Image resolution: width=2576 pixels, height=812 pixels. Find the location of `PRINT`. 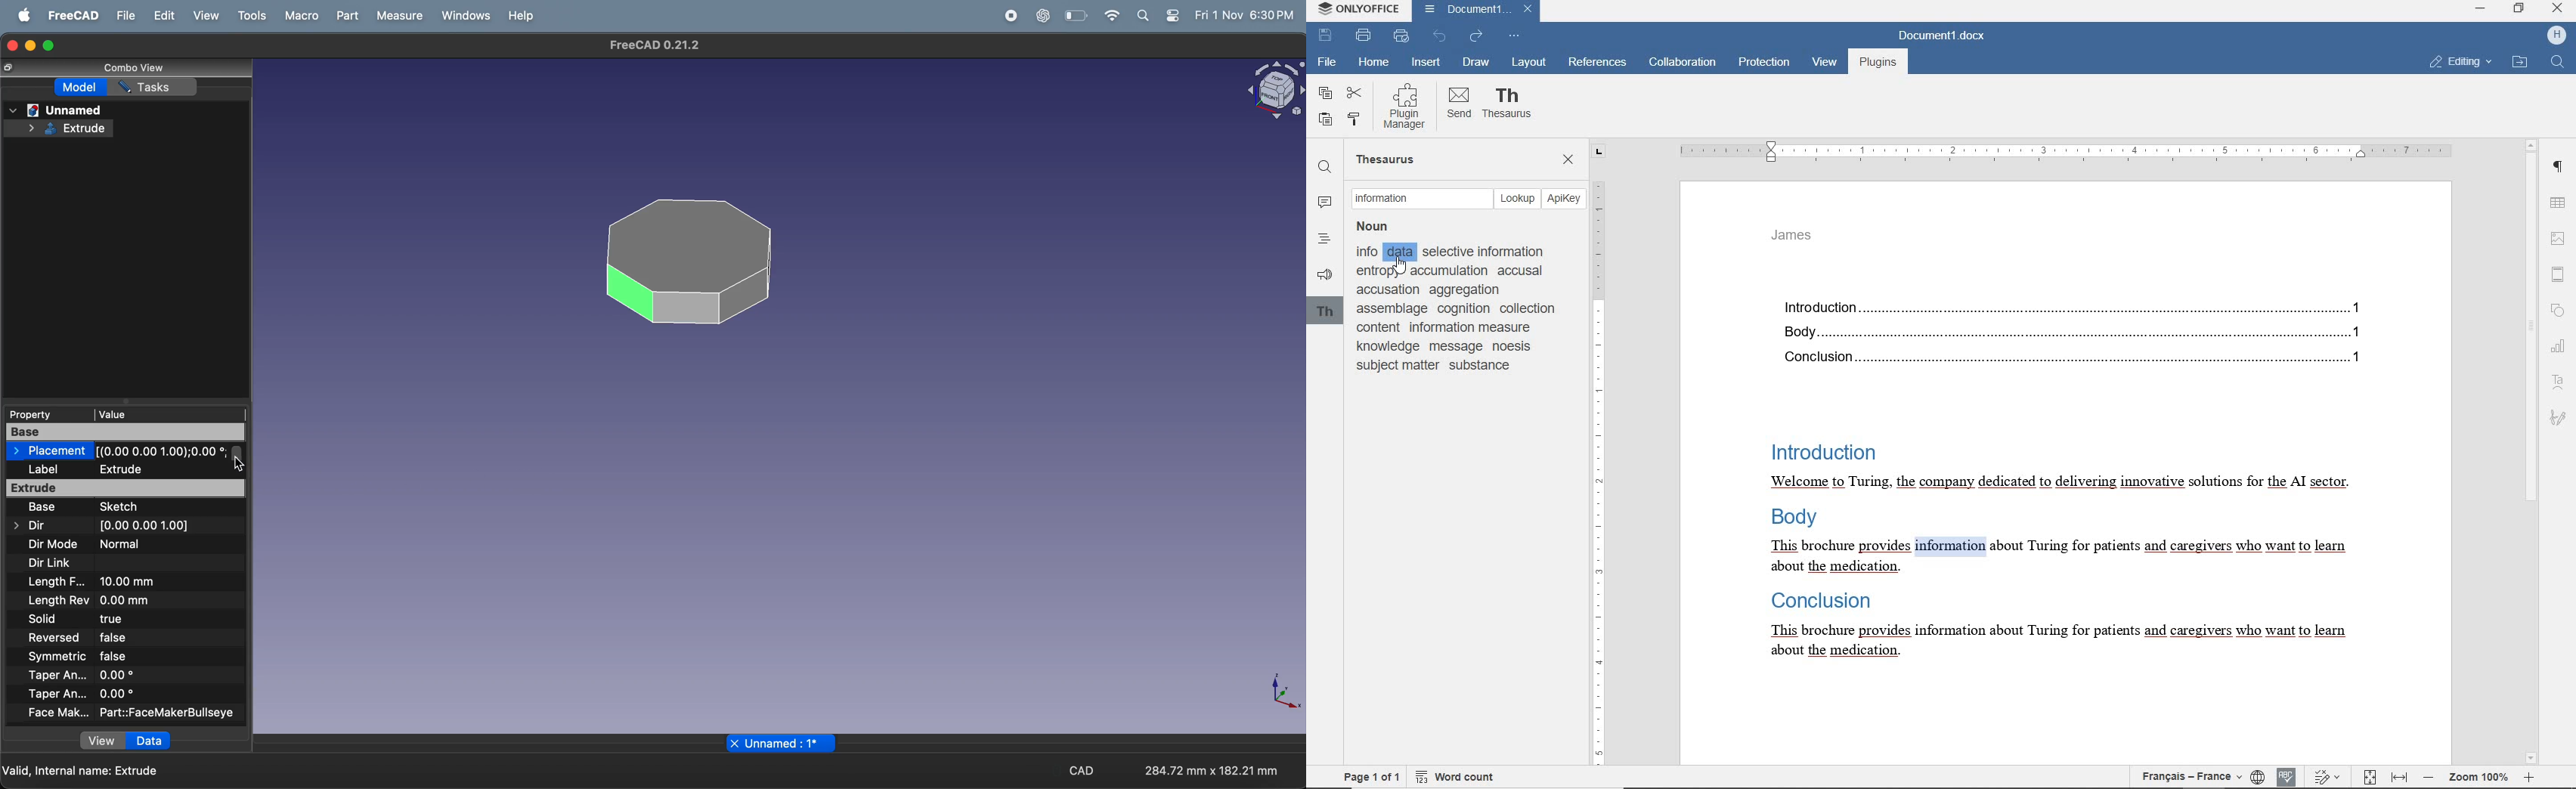

PRINT is located at coordinates (1364, 35).